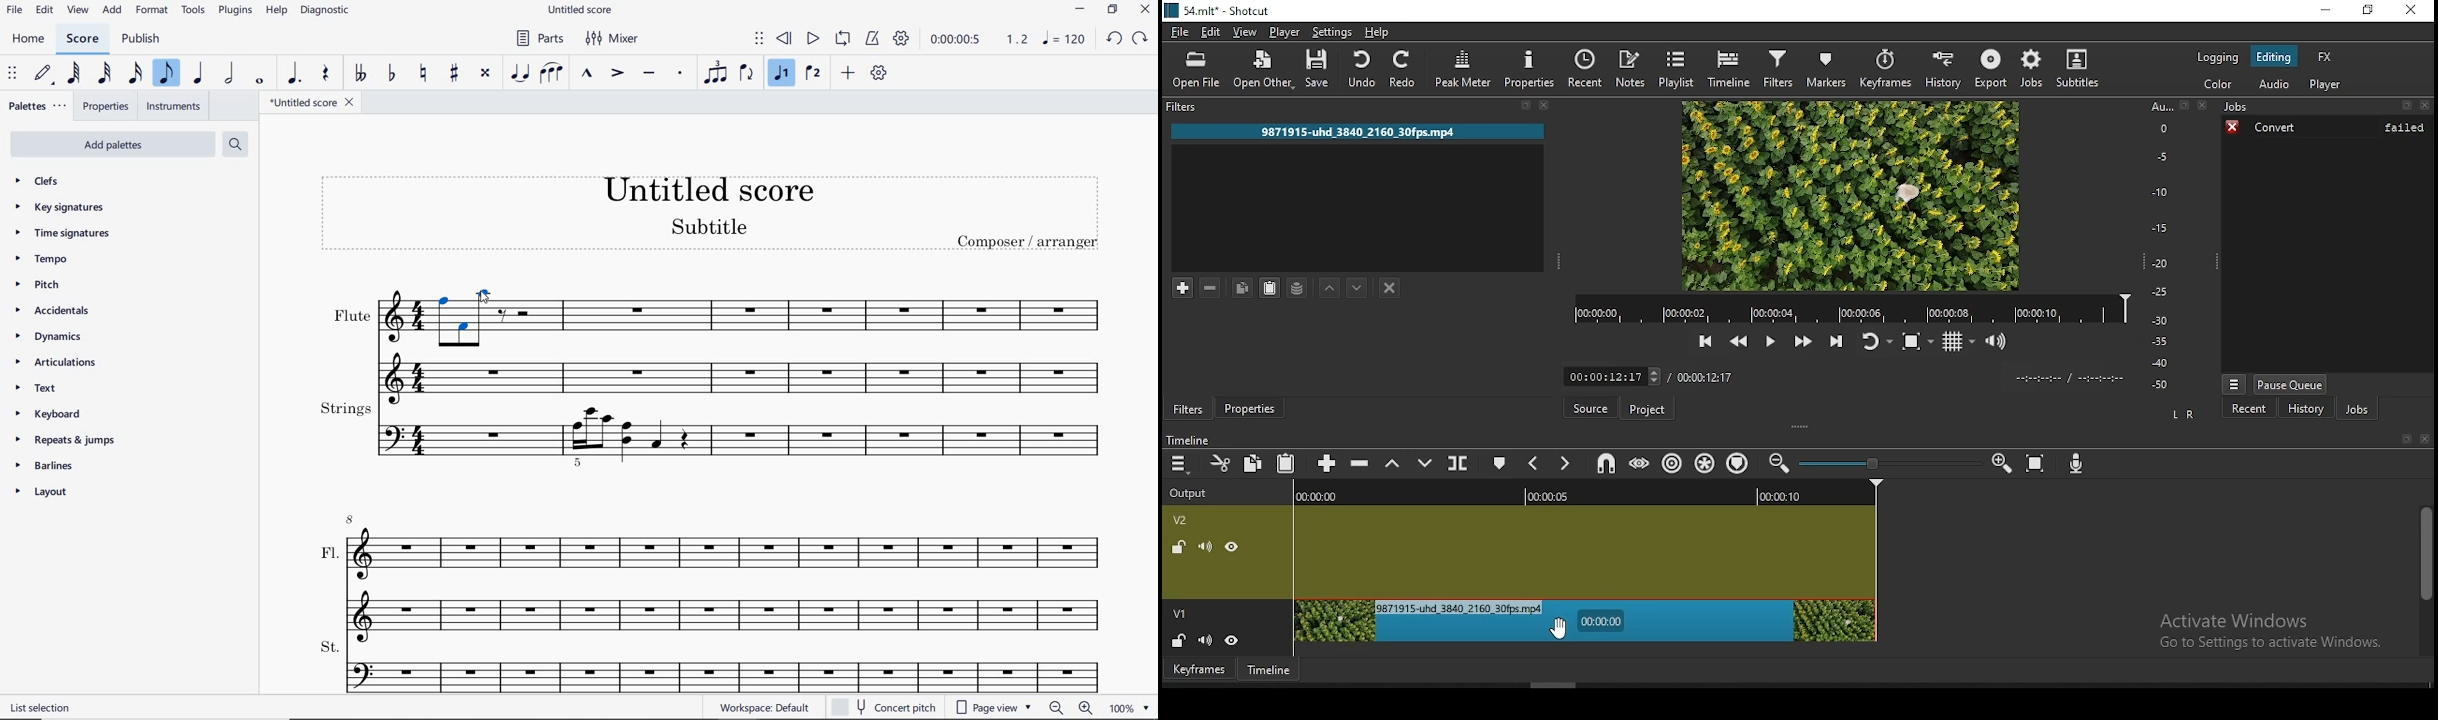 Image resolution: width=2464 pixels, height=728 pixels. What do you see at coordinates (393, 72) in the screenshot?
I see `TOGGLE FLAT` at bounding box center [393, 72].